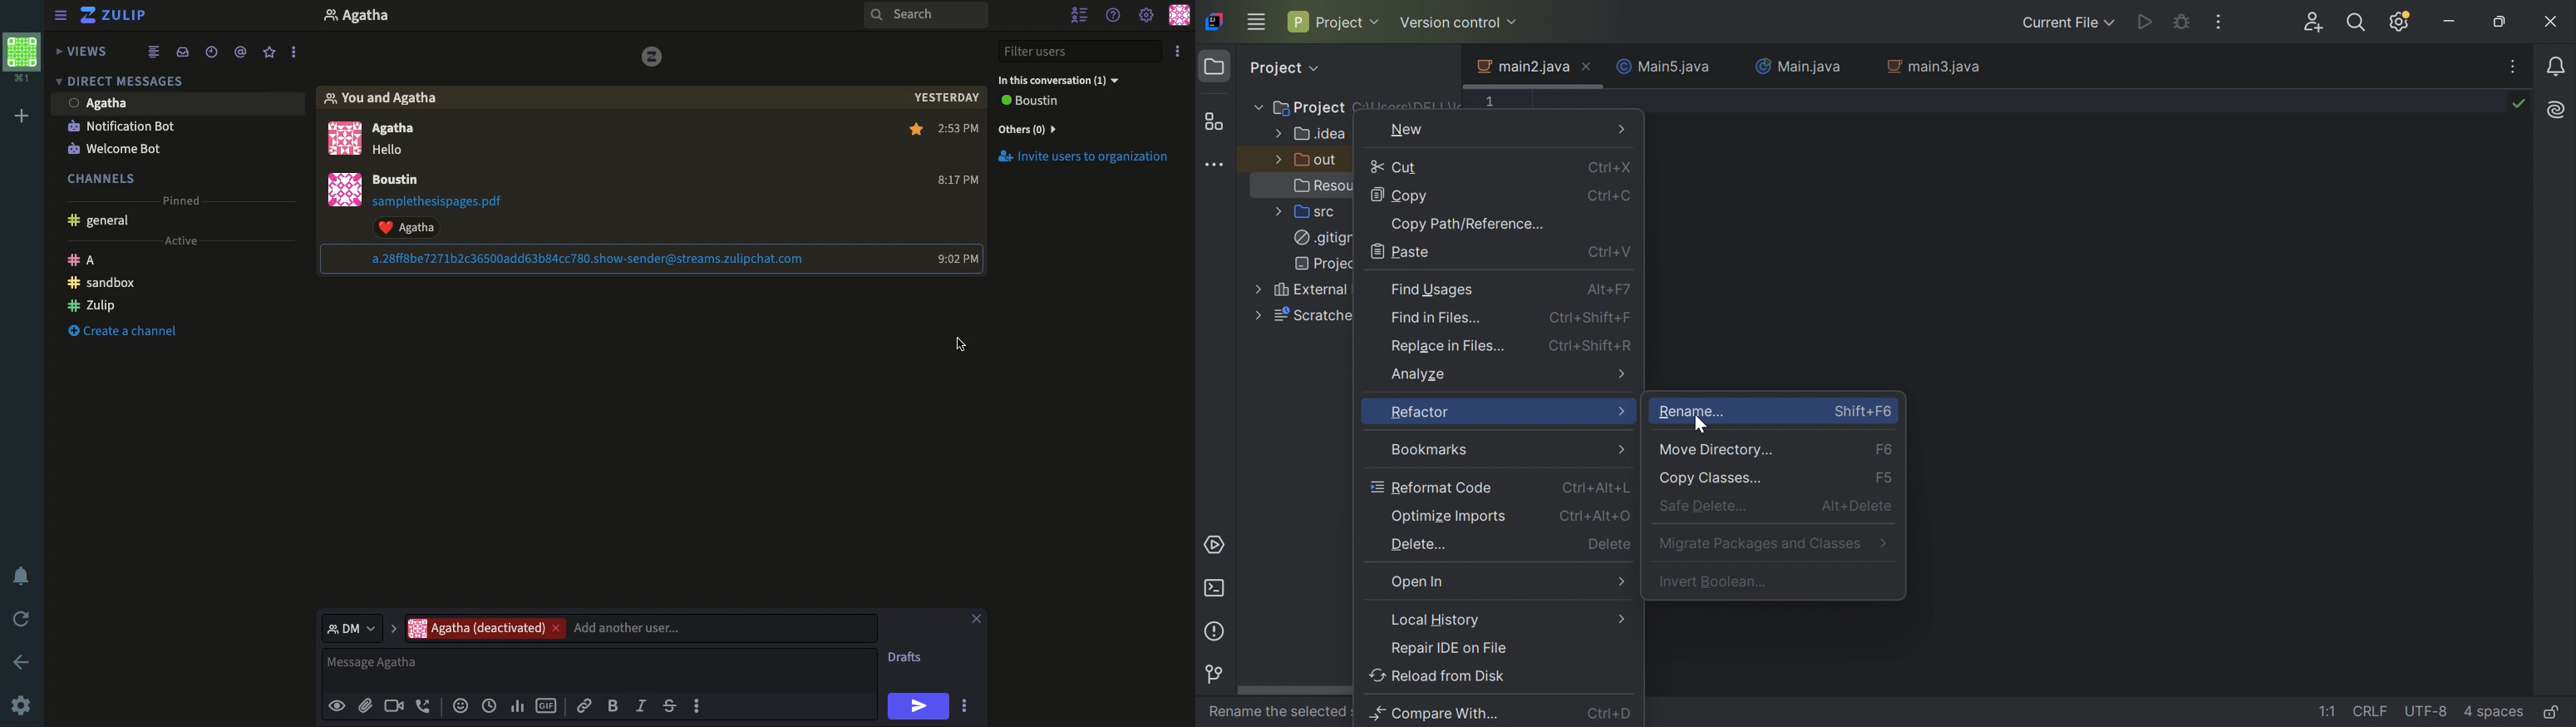 This screenshot has height=728, width=2576. I want to click on Hide user list, so click(1082, 13).